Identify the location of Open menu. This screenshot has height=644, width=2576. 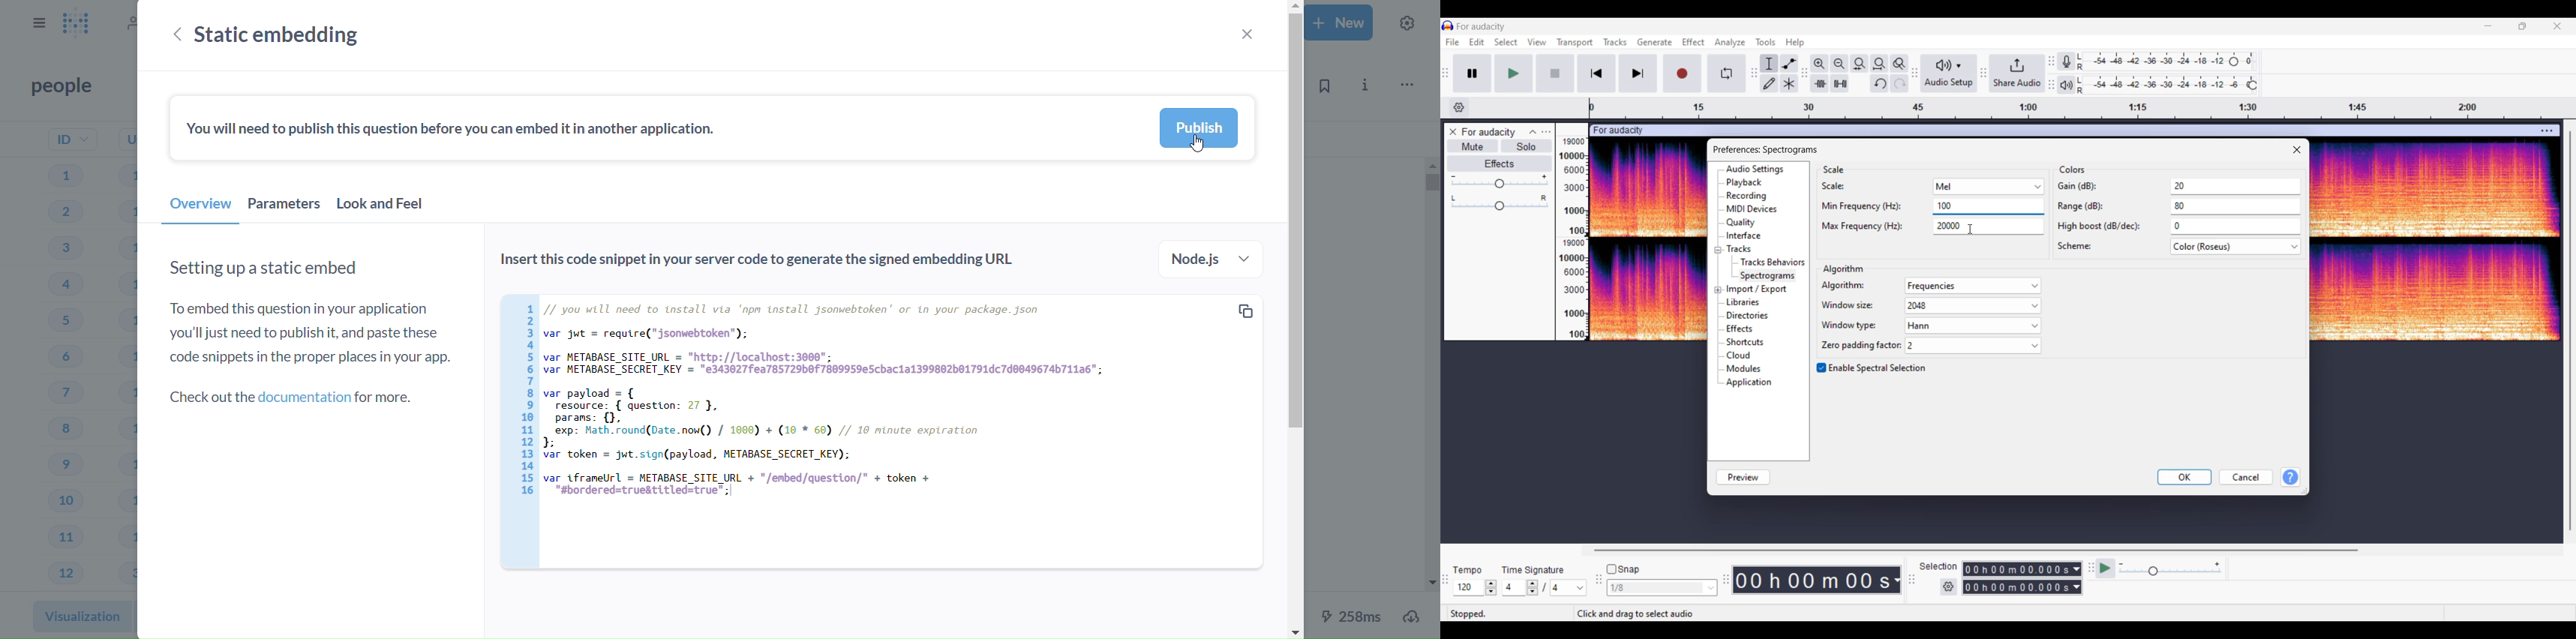
(1546, 132).